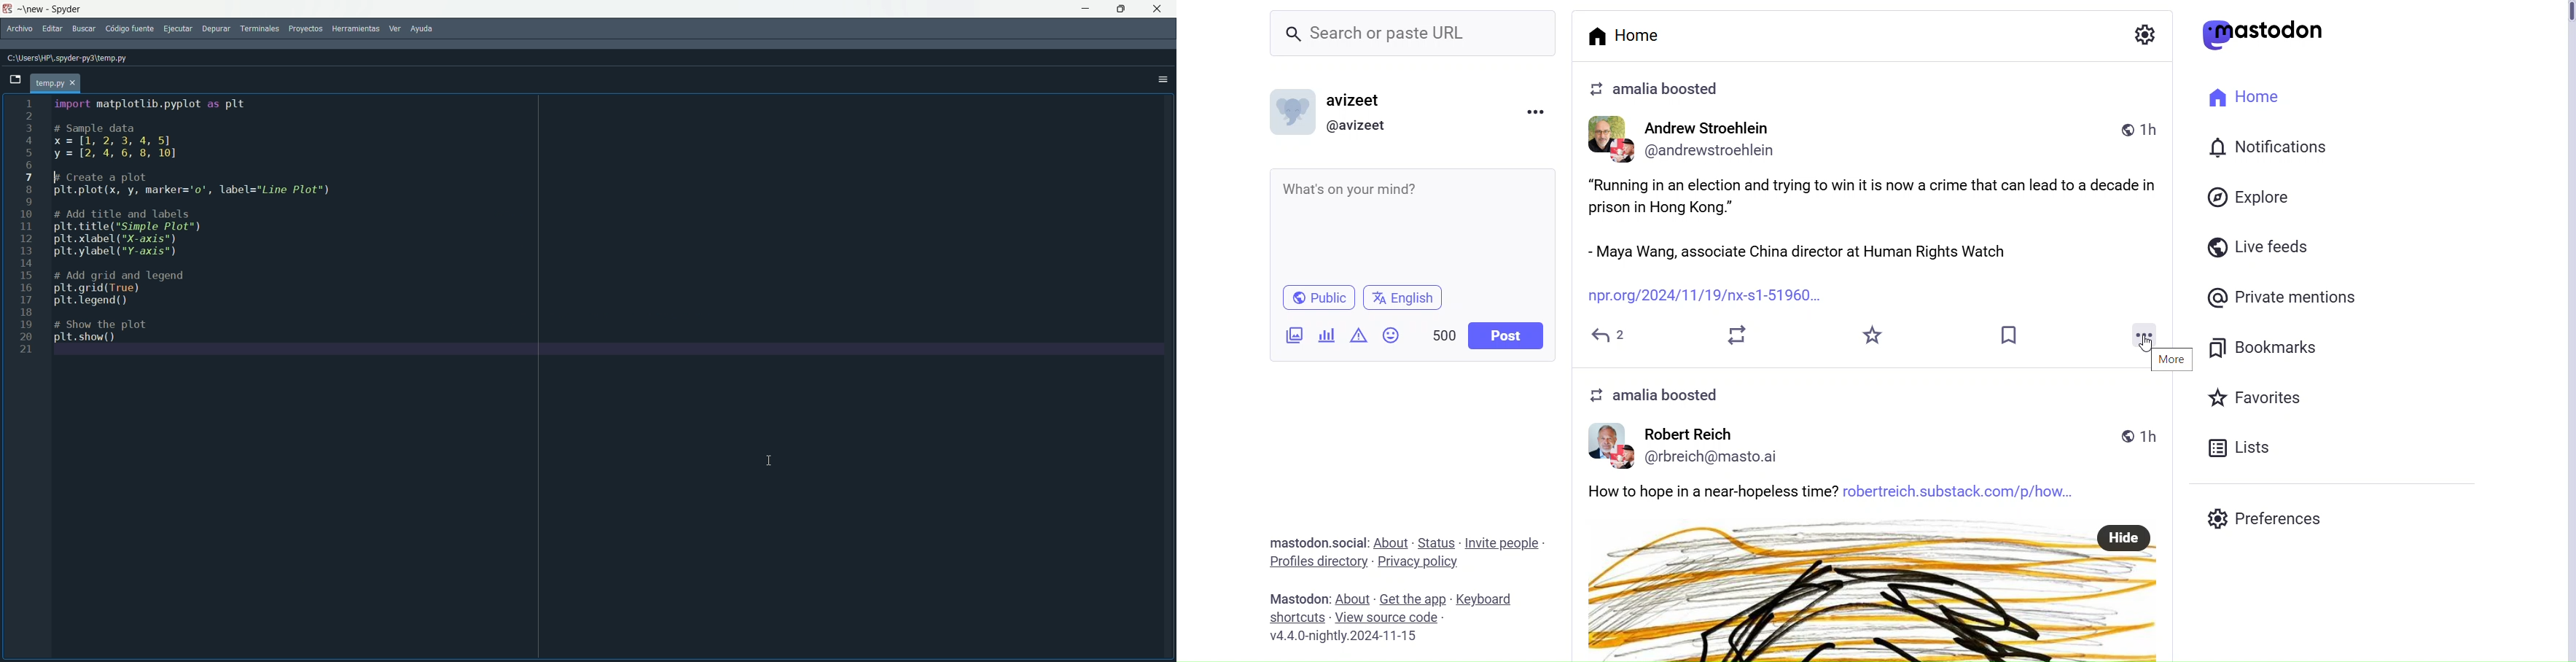 The image size is (2576, 672). I want to click on Private Mentions, so click(2284, 298).